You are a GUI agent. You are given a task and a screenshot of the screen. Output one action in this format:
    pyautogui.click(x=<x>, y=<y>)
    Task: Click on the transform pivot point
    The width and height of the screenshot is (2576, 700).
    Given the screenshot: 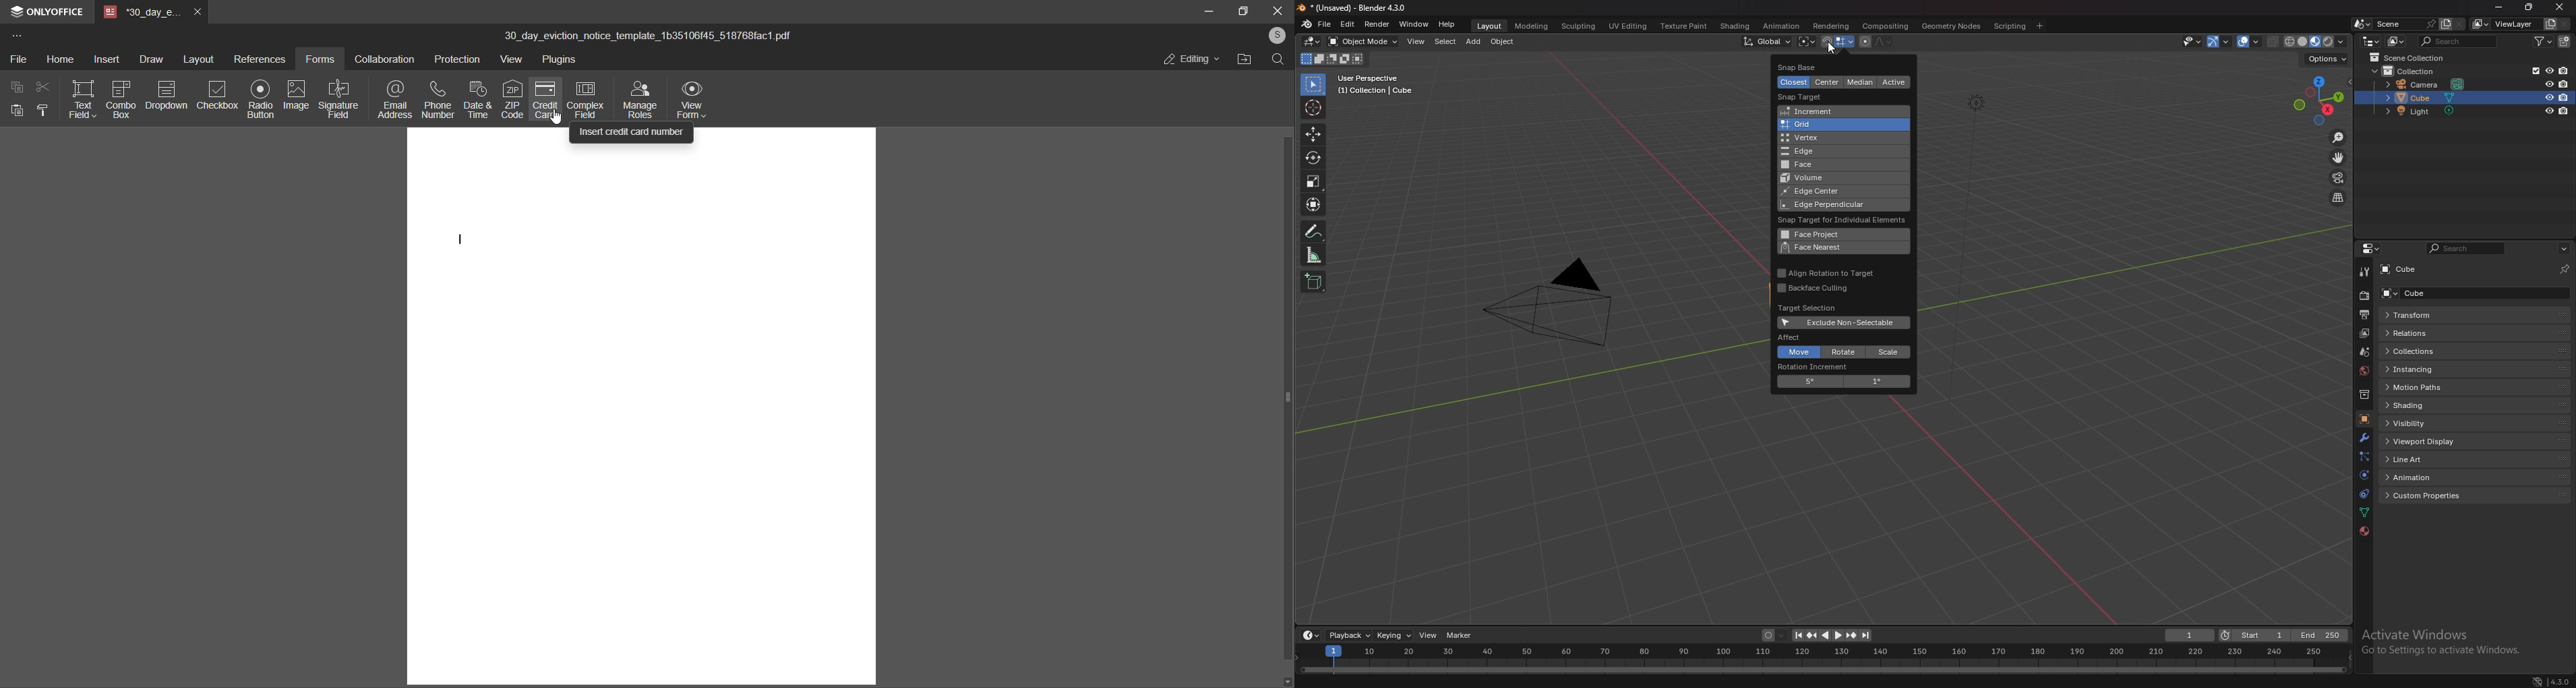 What is the action you would take?
    pyautogui.click(x=1806, y=41)
    